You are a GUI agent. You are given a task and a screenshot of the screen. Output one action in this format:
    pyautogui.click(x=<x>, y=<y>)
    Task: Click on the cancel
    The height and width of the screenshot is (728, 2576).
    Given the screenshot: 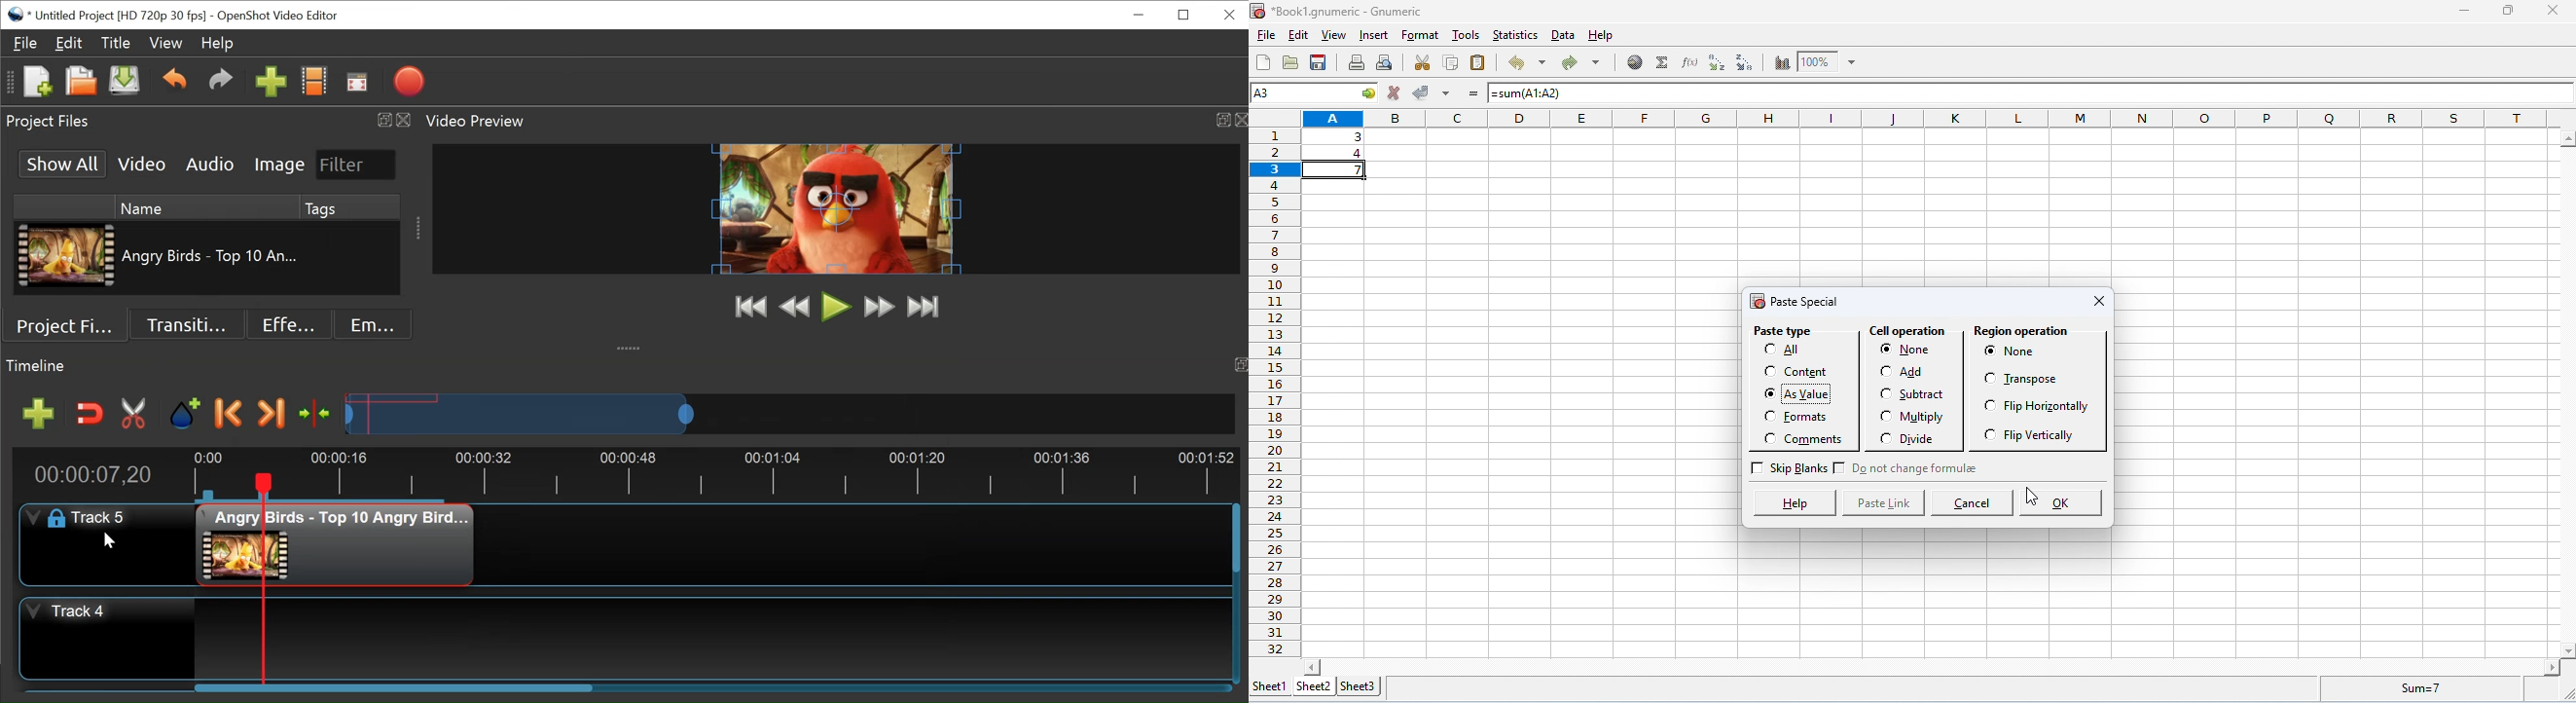 What is the action you would take?
    pyautogui.click(x=1972, y=501)
    